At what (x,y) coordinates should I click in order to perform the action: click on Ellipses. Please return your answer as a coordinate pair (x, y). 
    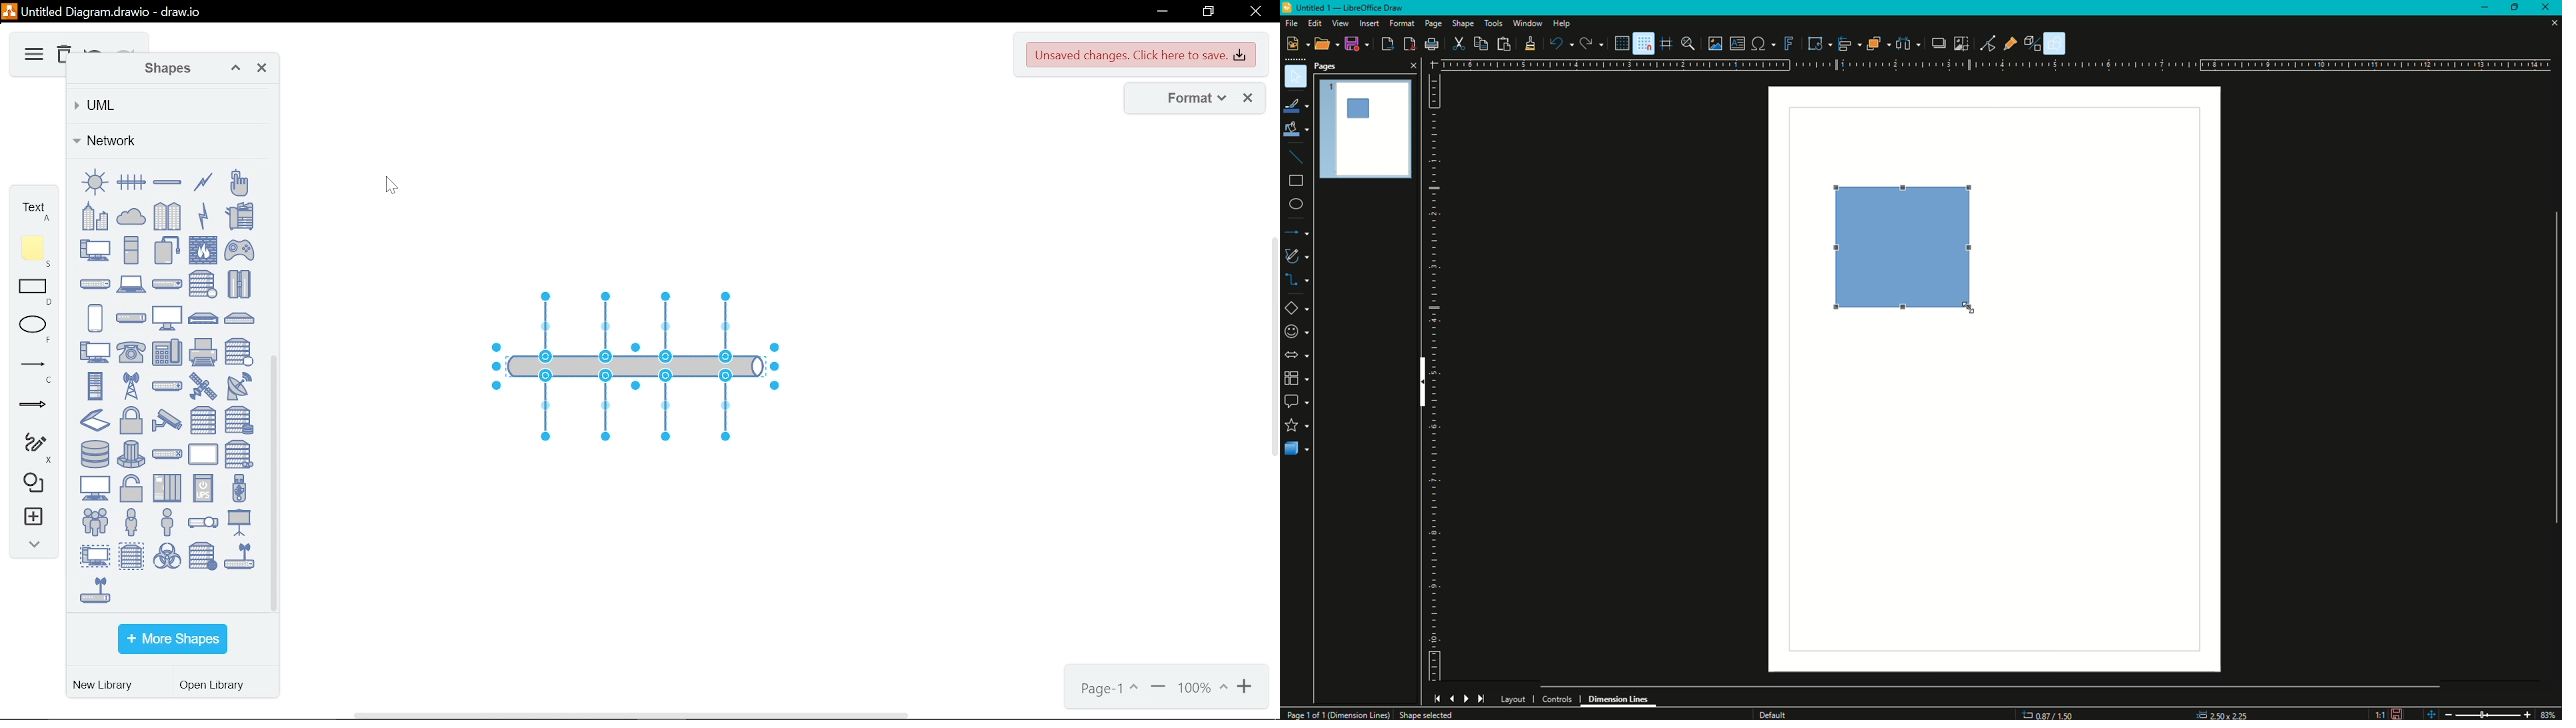
    Looking at the image, I should click on (1295, 205).